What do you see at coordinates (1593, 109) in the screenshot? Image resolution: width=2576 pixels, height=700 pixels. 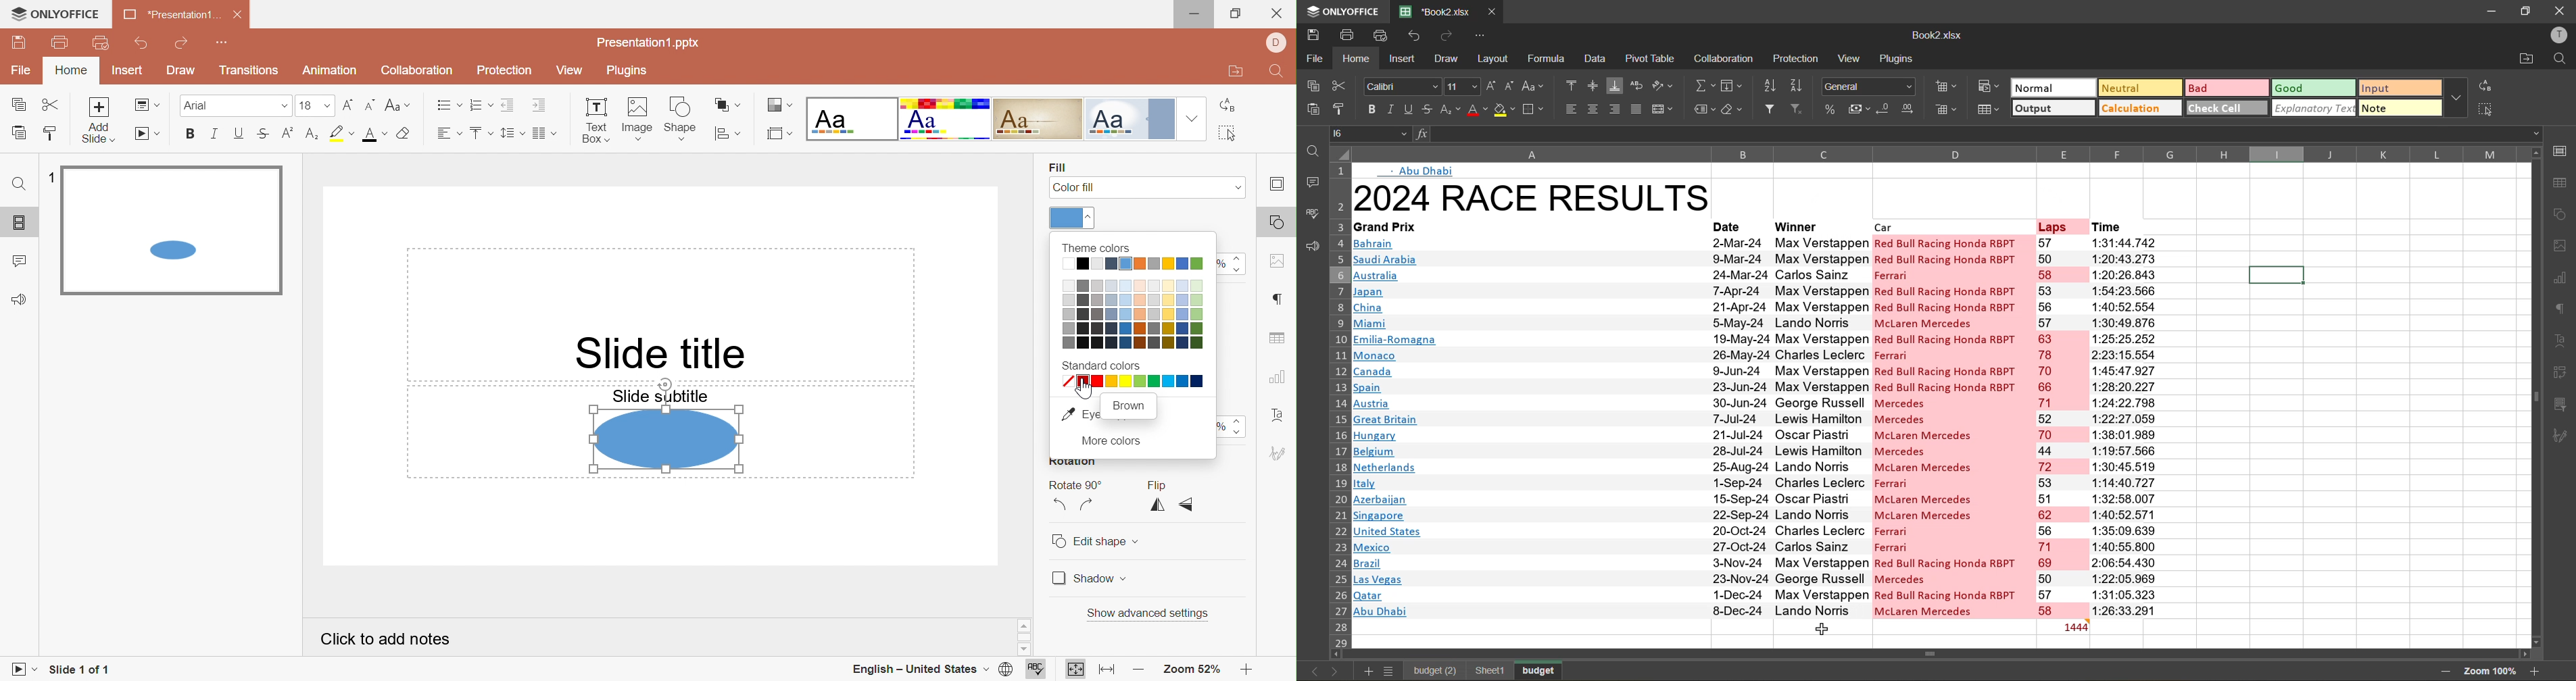 I see `align center` at bounding box center [1593, 109].